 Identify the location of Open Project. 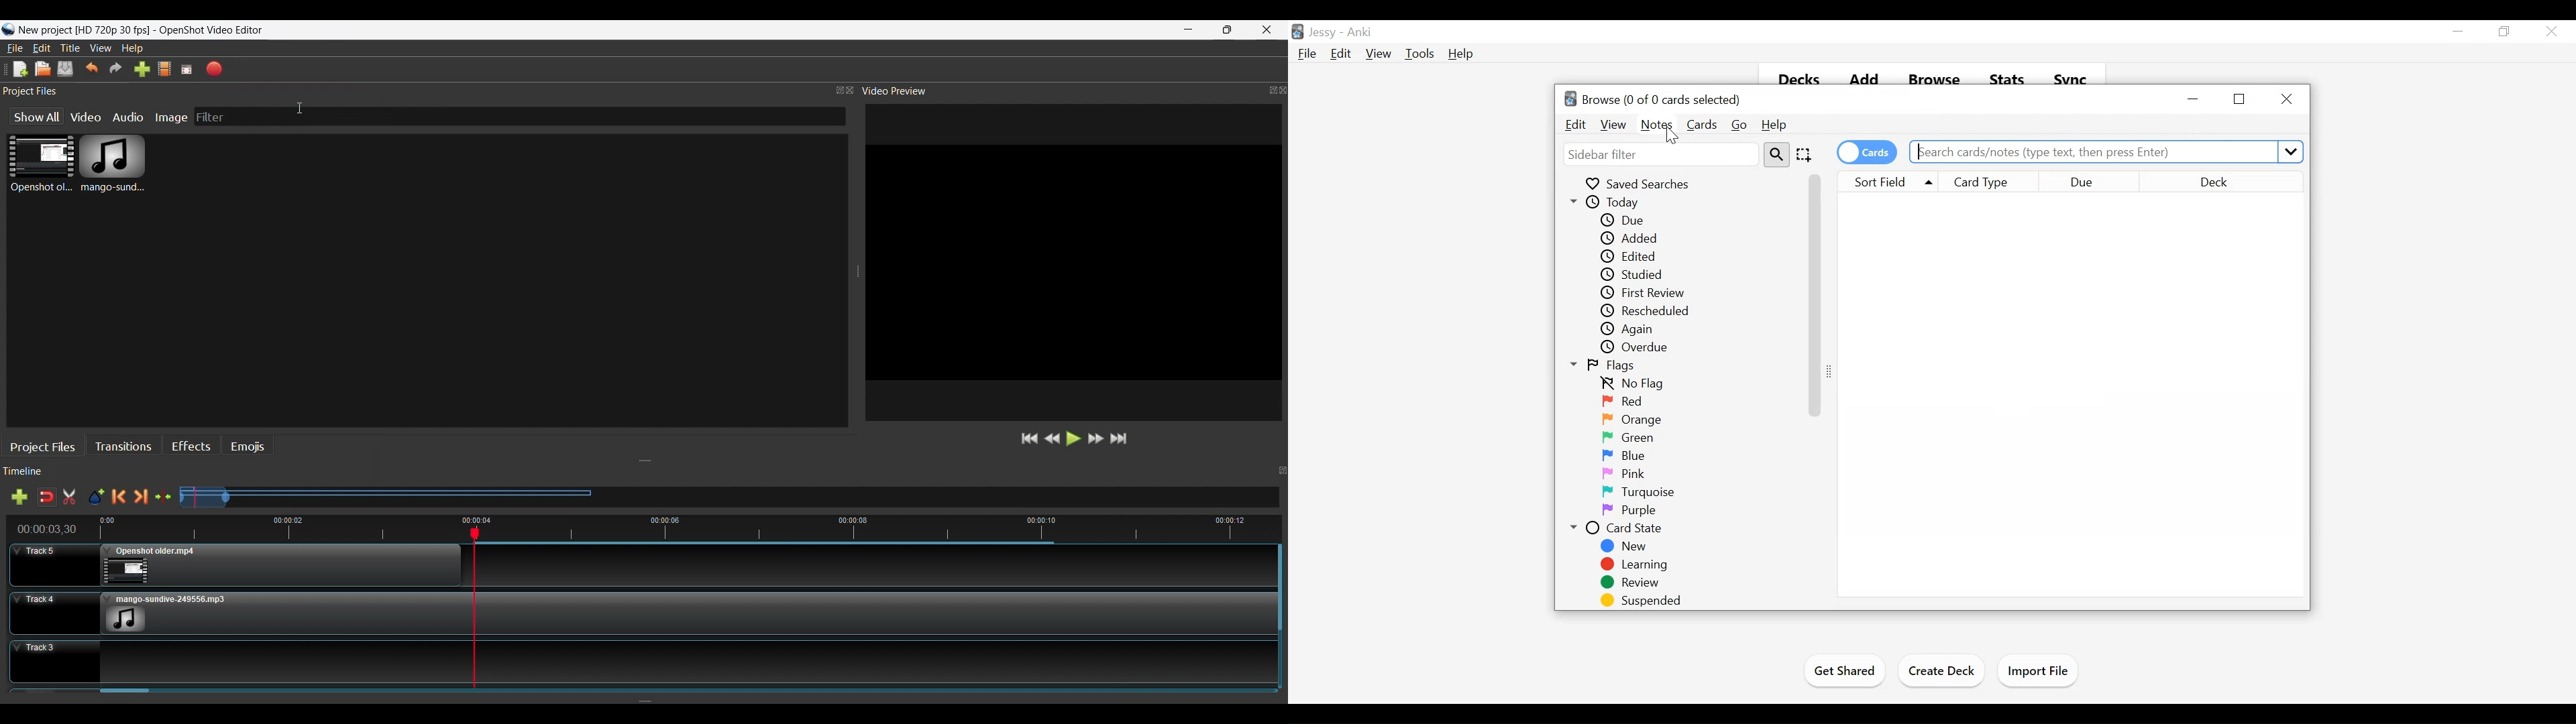
(44, 69).